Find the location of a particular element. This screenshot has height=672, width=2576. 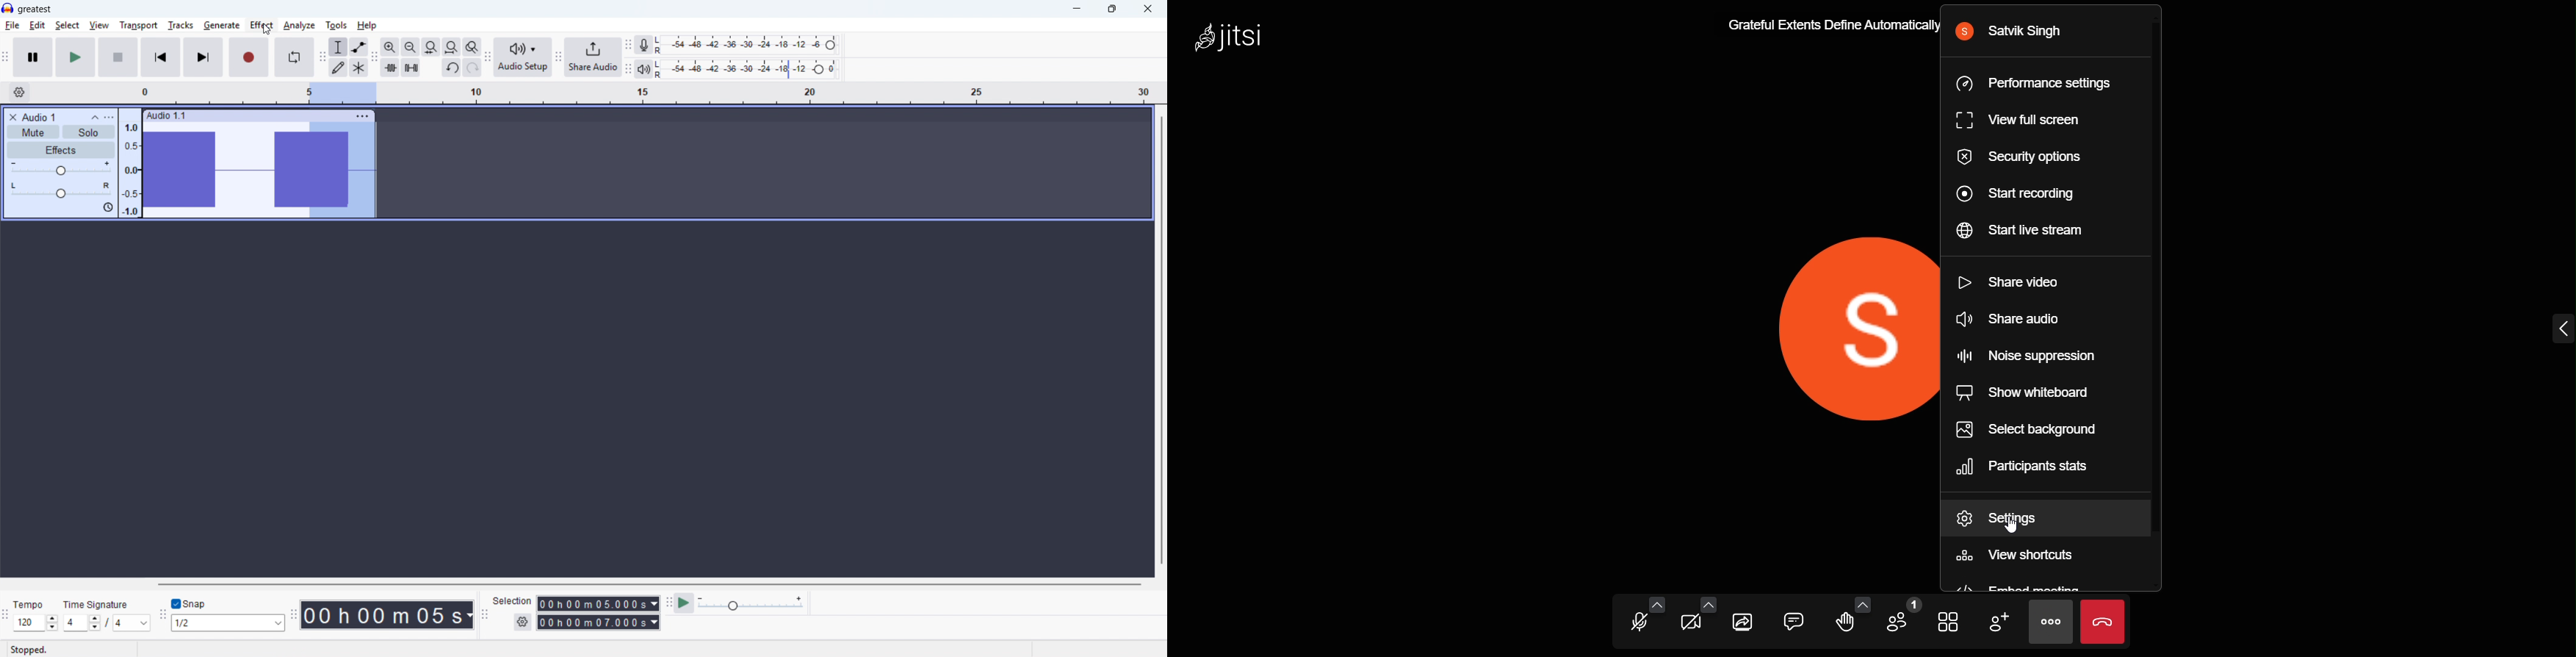

more emoji is located at coordinates (1861, 603).